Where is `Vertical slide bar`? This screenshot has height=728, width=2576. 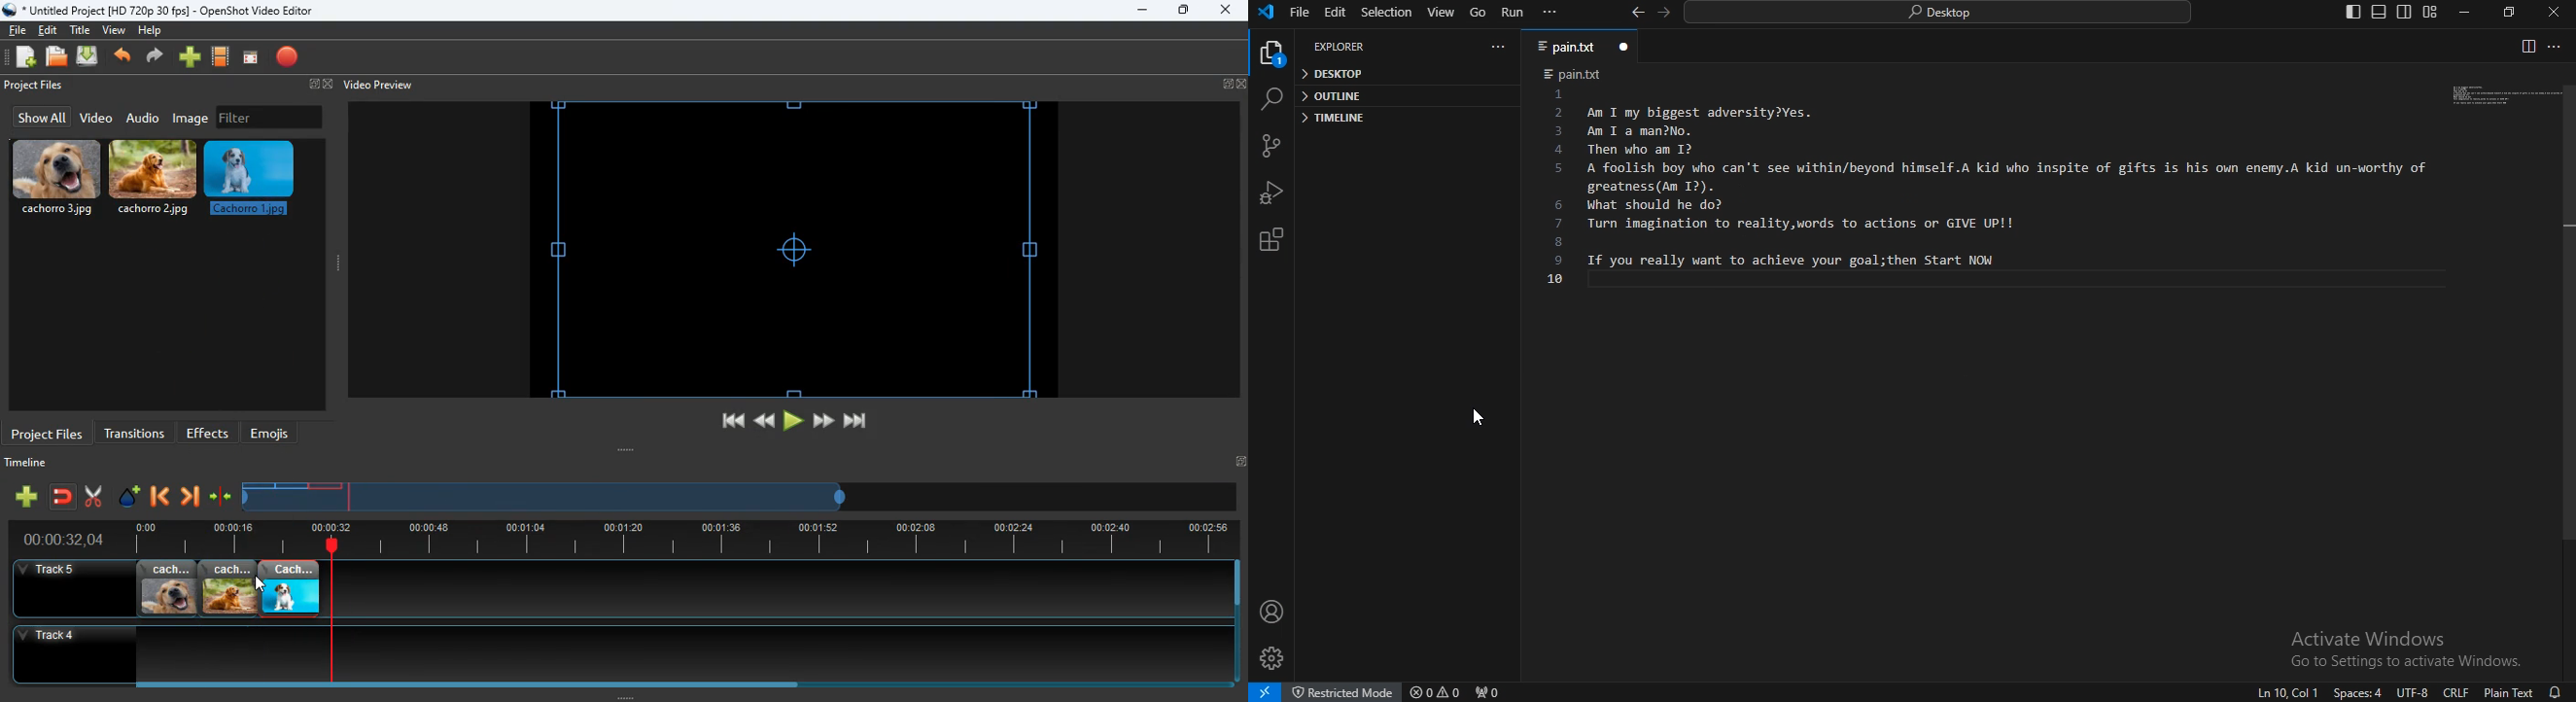 Vertical slide bar is located at coordinates (1237, 622).